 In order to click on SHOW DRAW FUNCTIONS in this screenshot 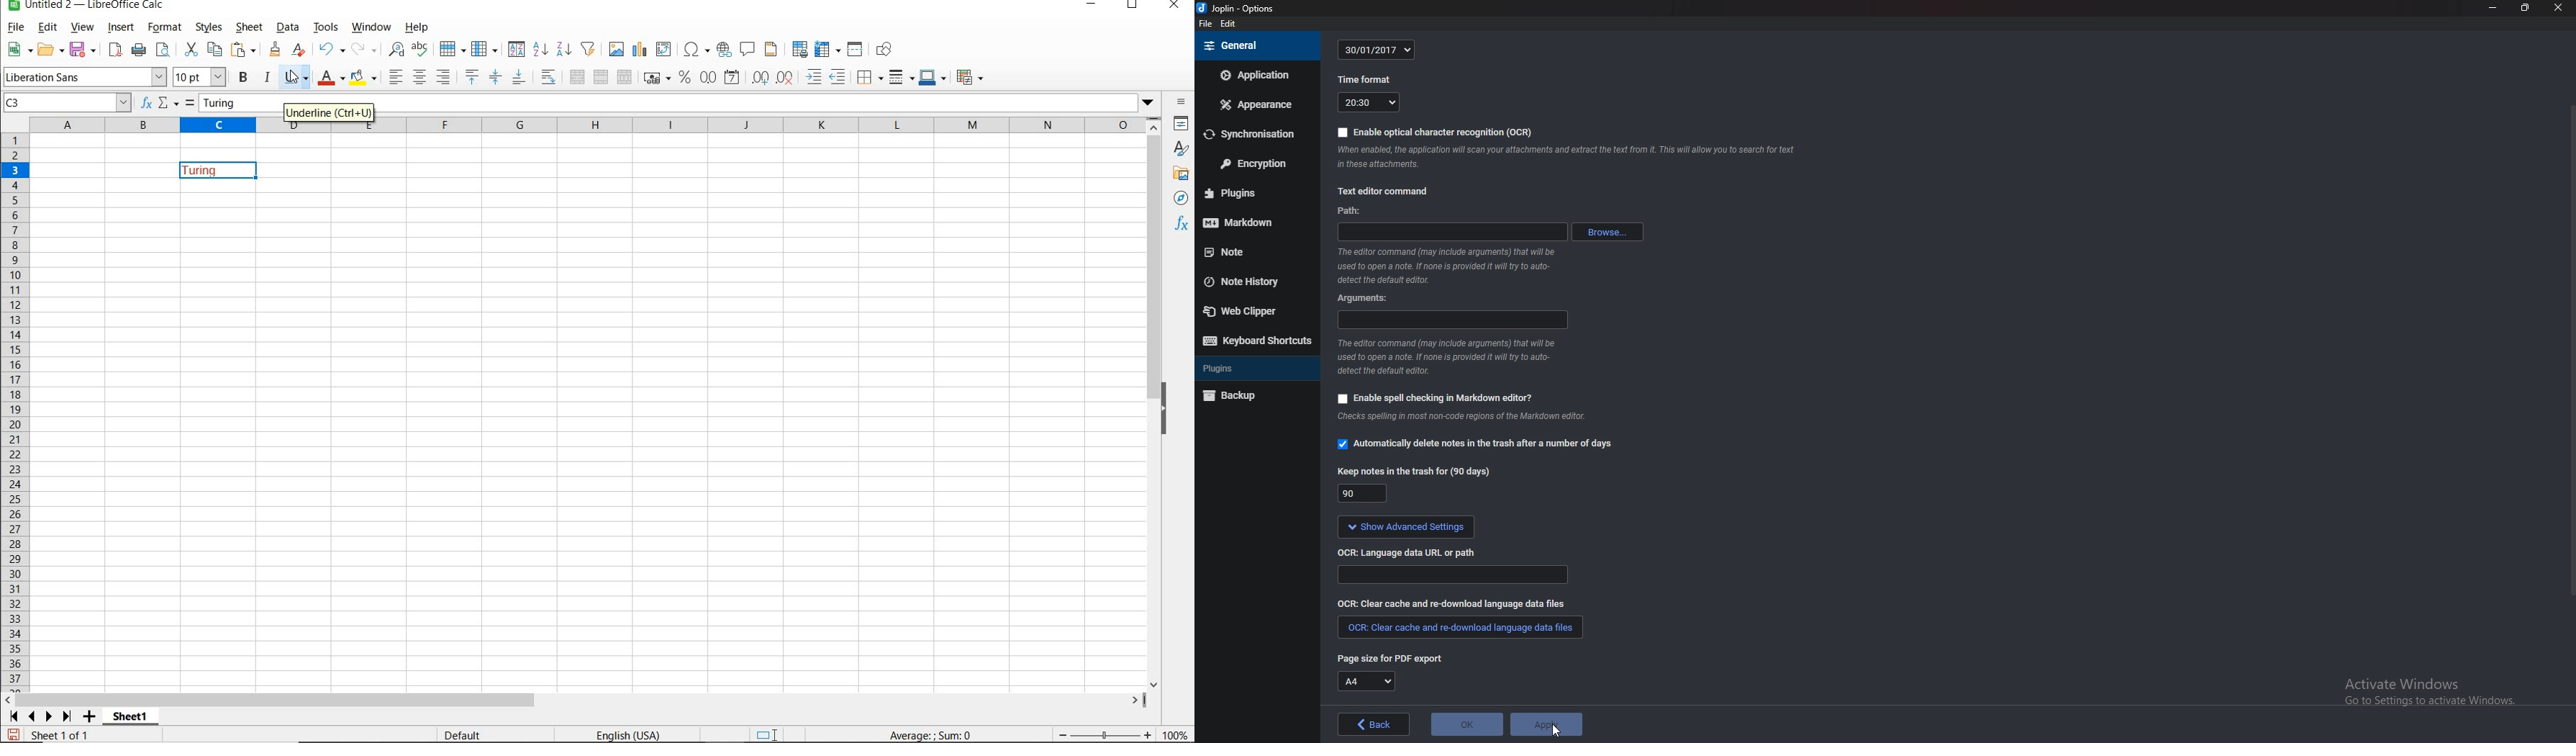, I will do `click(883, 50)`.